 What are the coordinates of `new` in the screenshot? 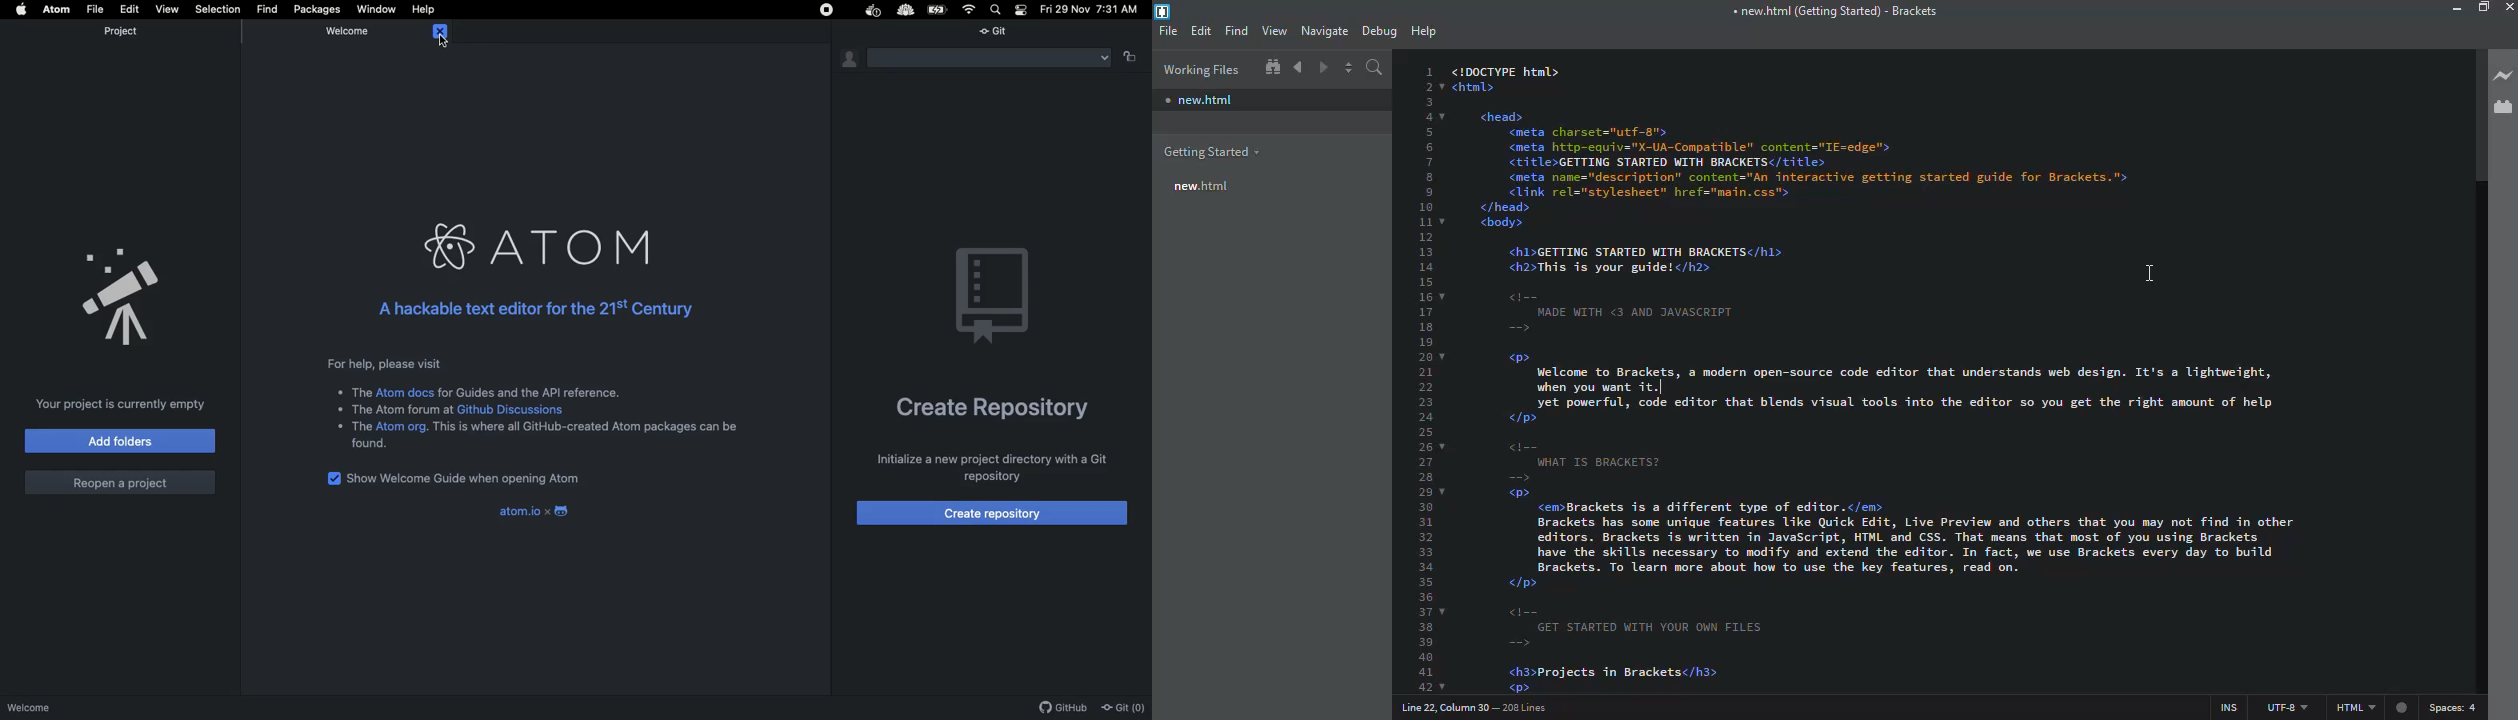 It's located at (1200, 100).